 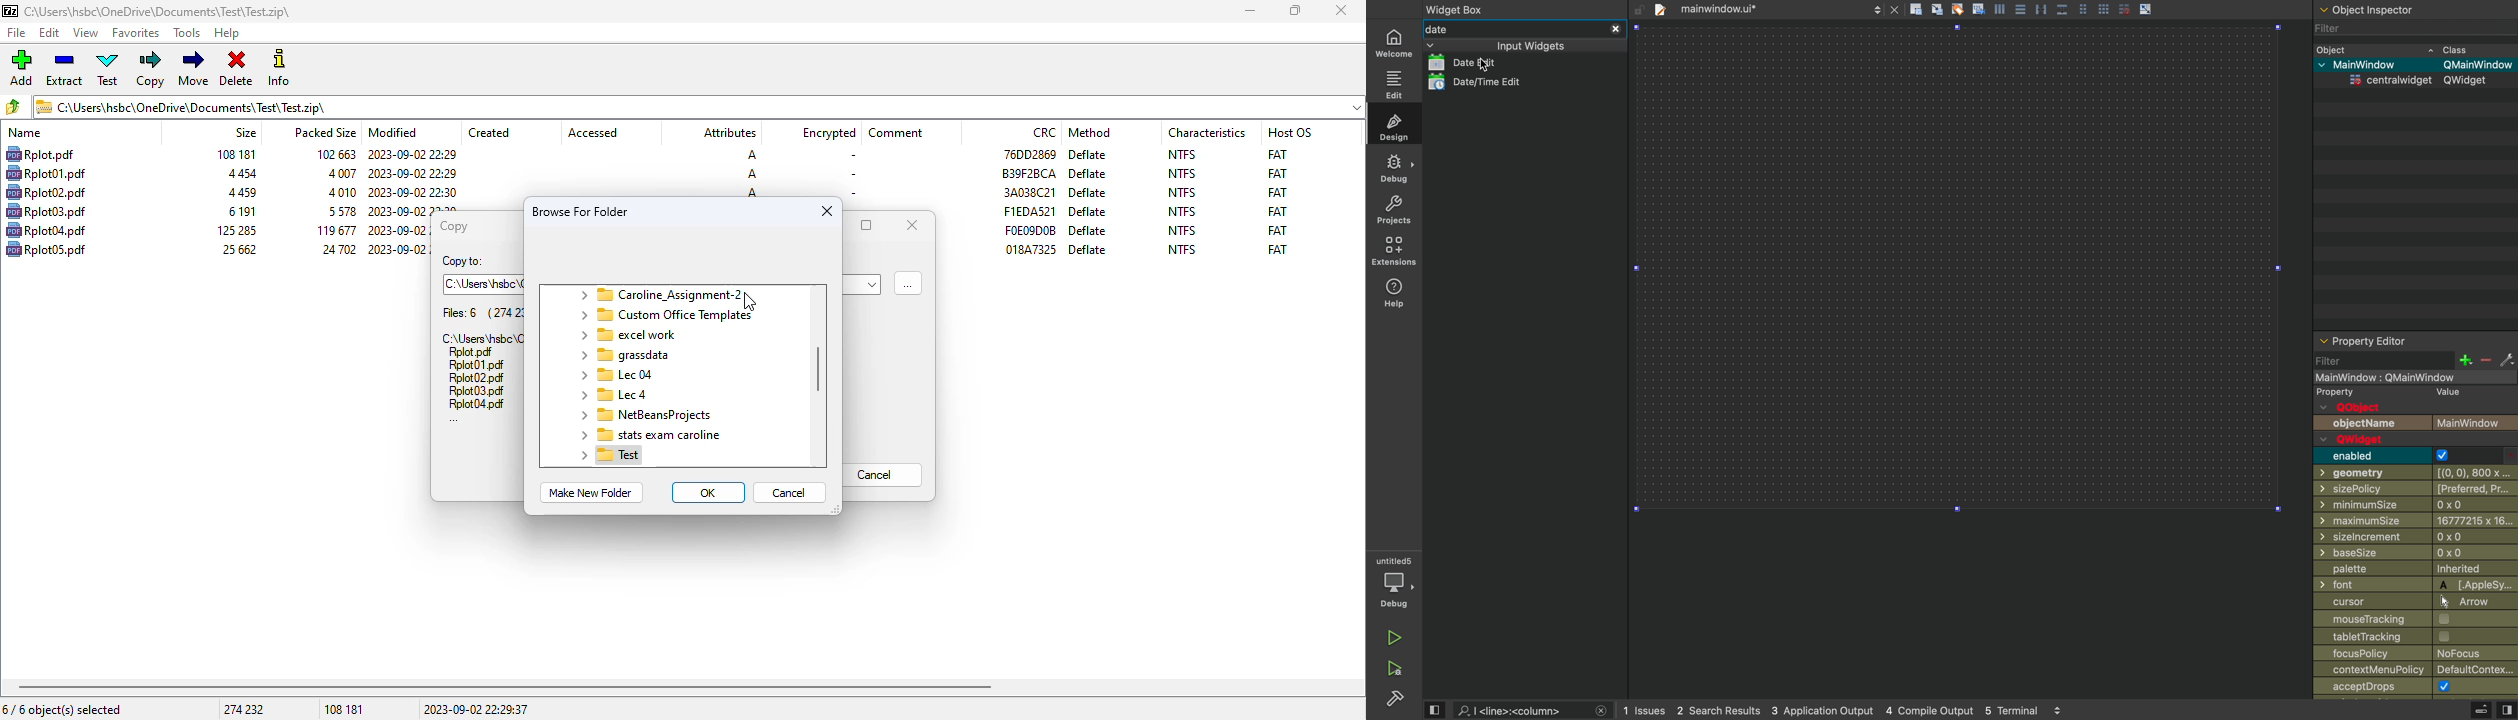 What do you see at coordinates (471, 353) in the screenshot?
I see `file` at bounding box center [471, 353].